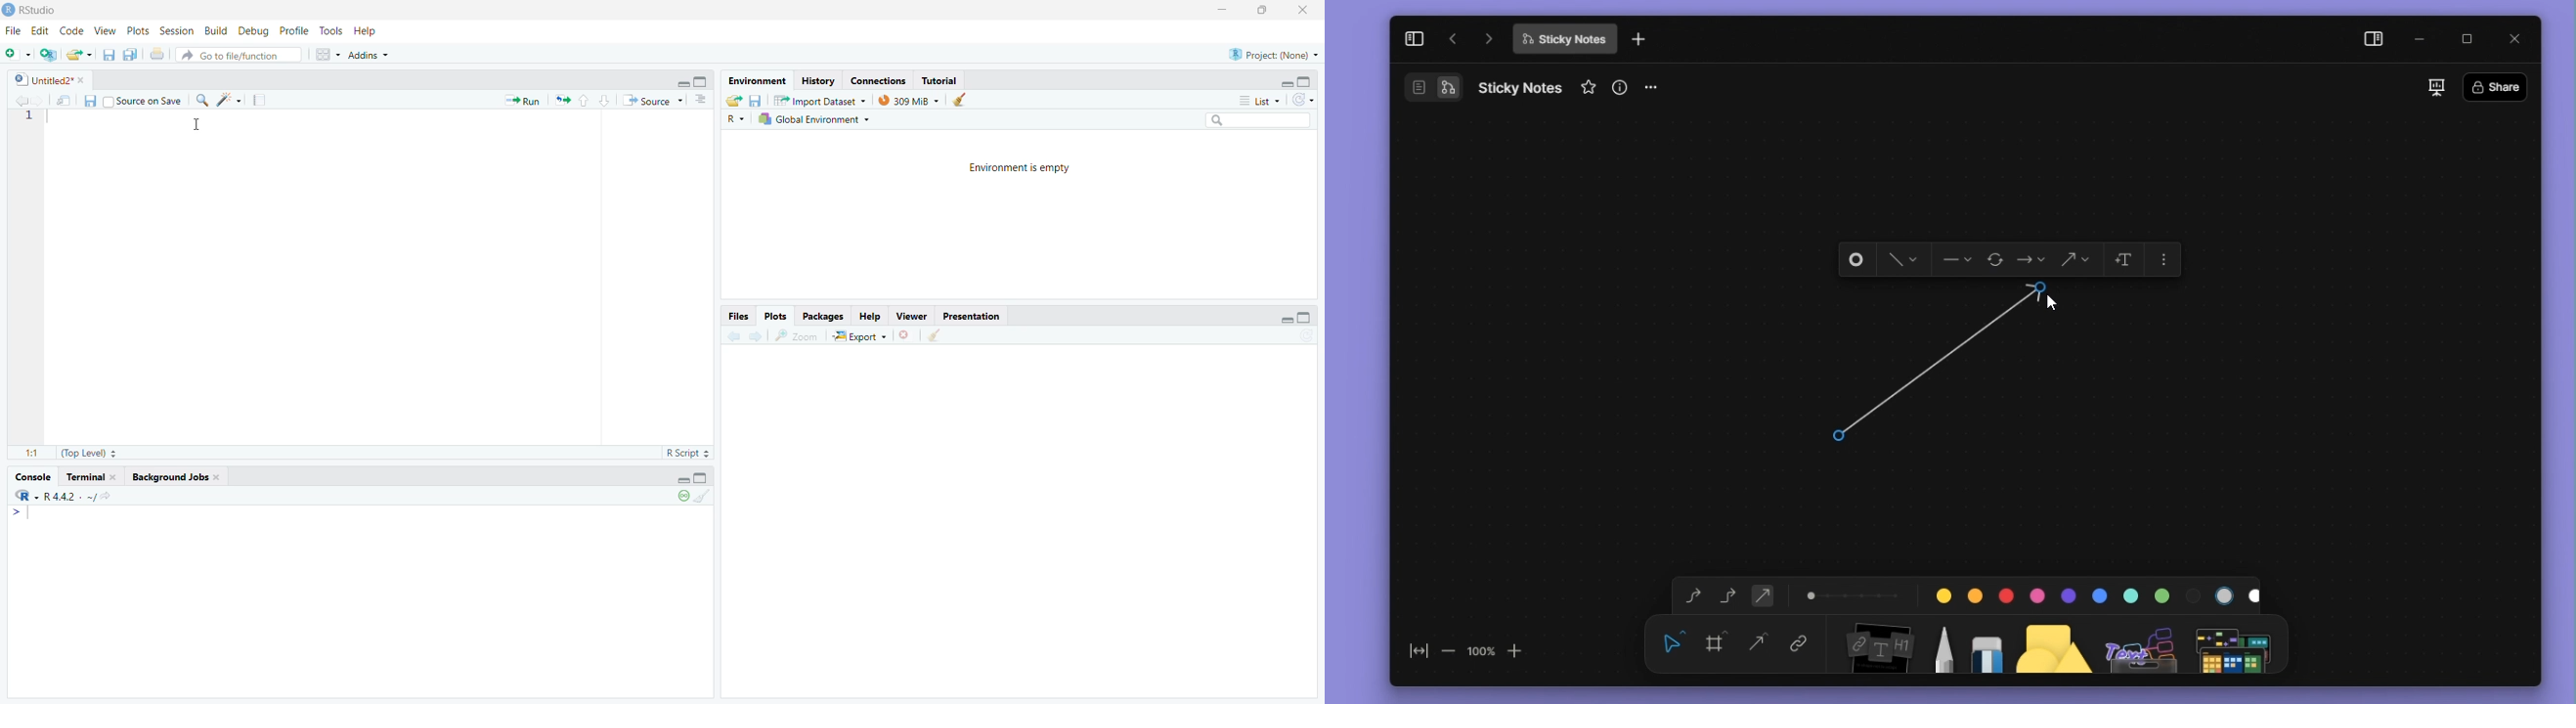 The image size is (2576, 728). I want to click on Run, so click(525, 100).